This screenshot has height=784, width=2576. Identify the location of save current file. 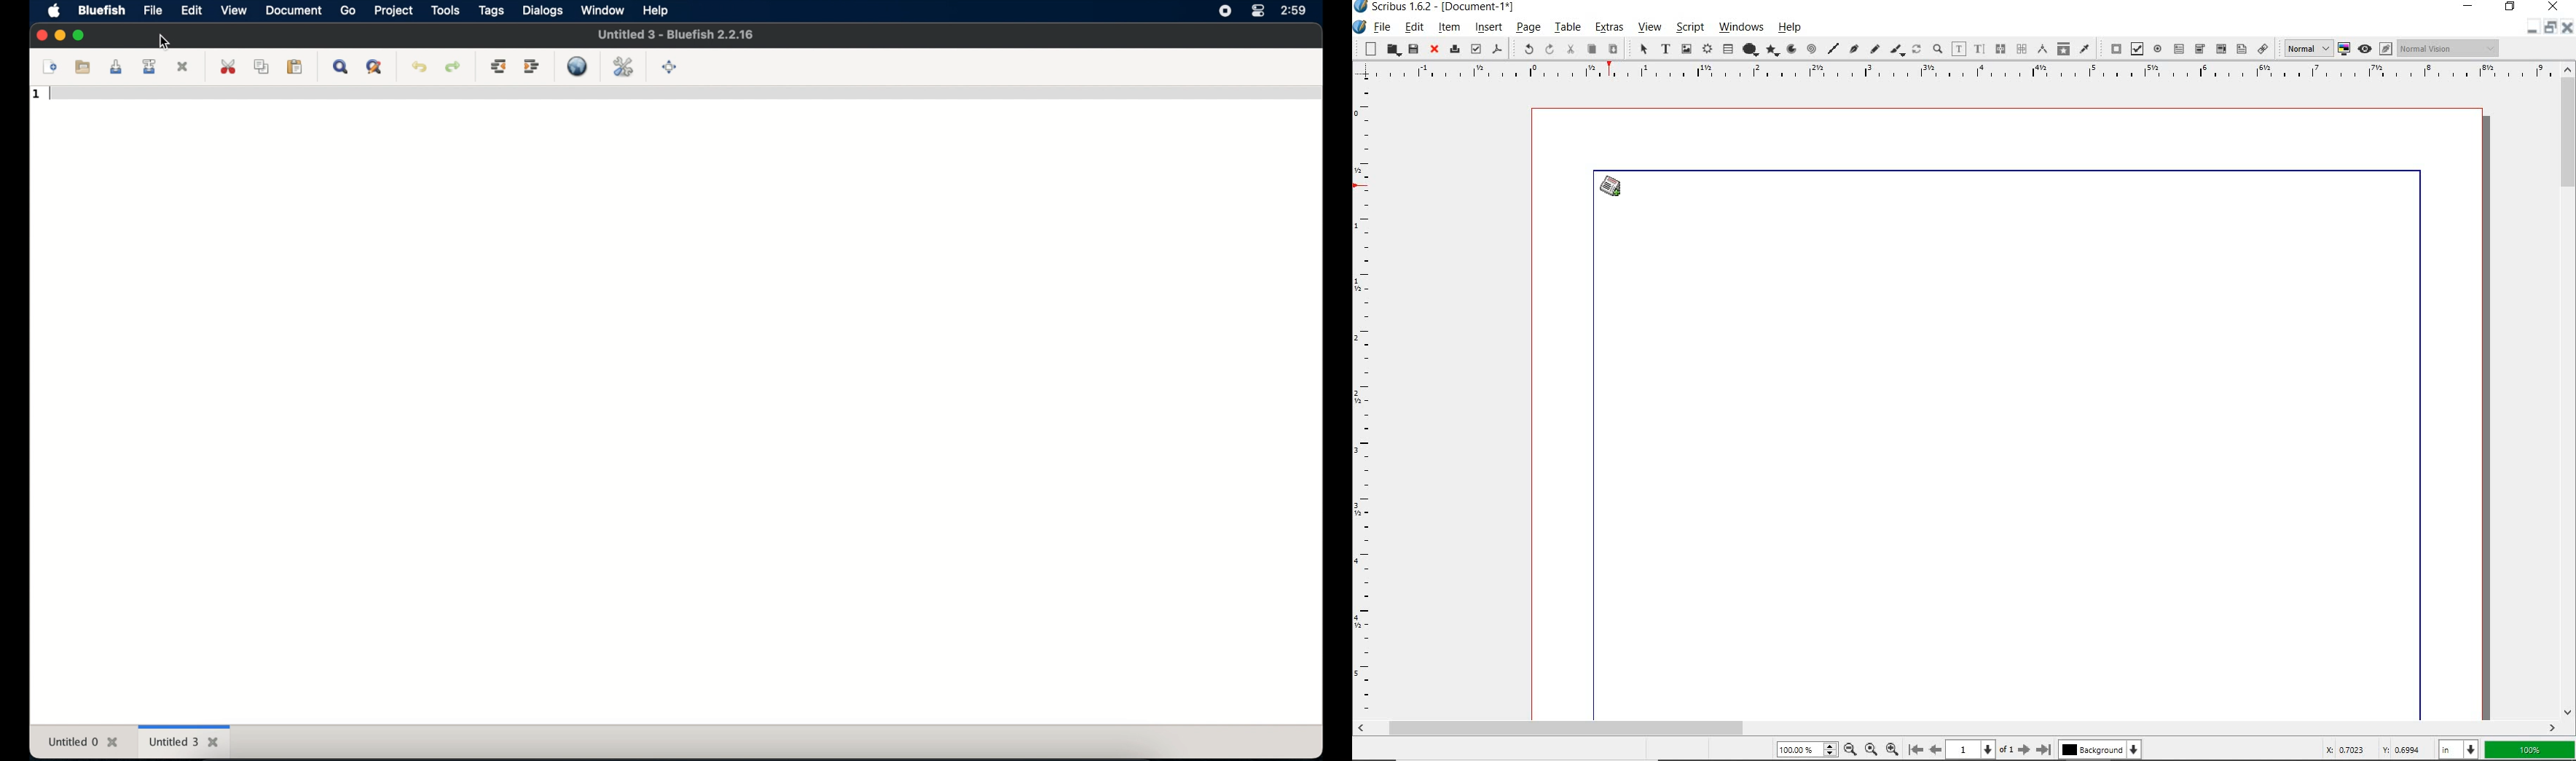
(116, 66).